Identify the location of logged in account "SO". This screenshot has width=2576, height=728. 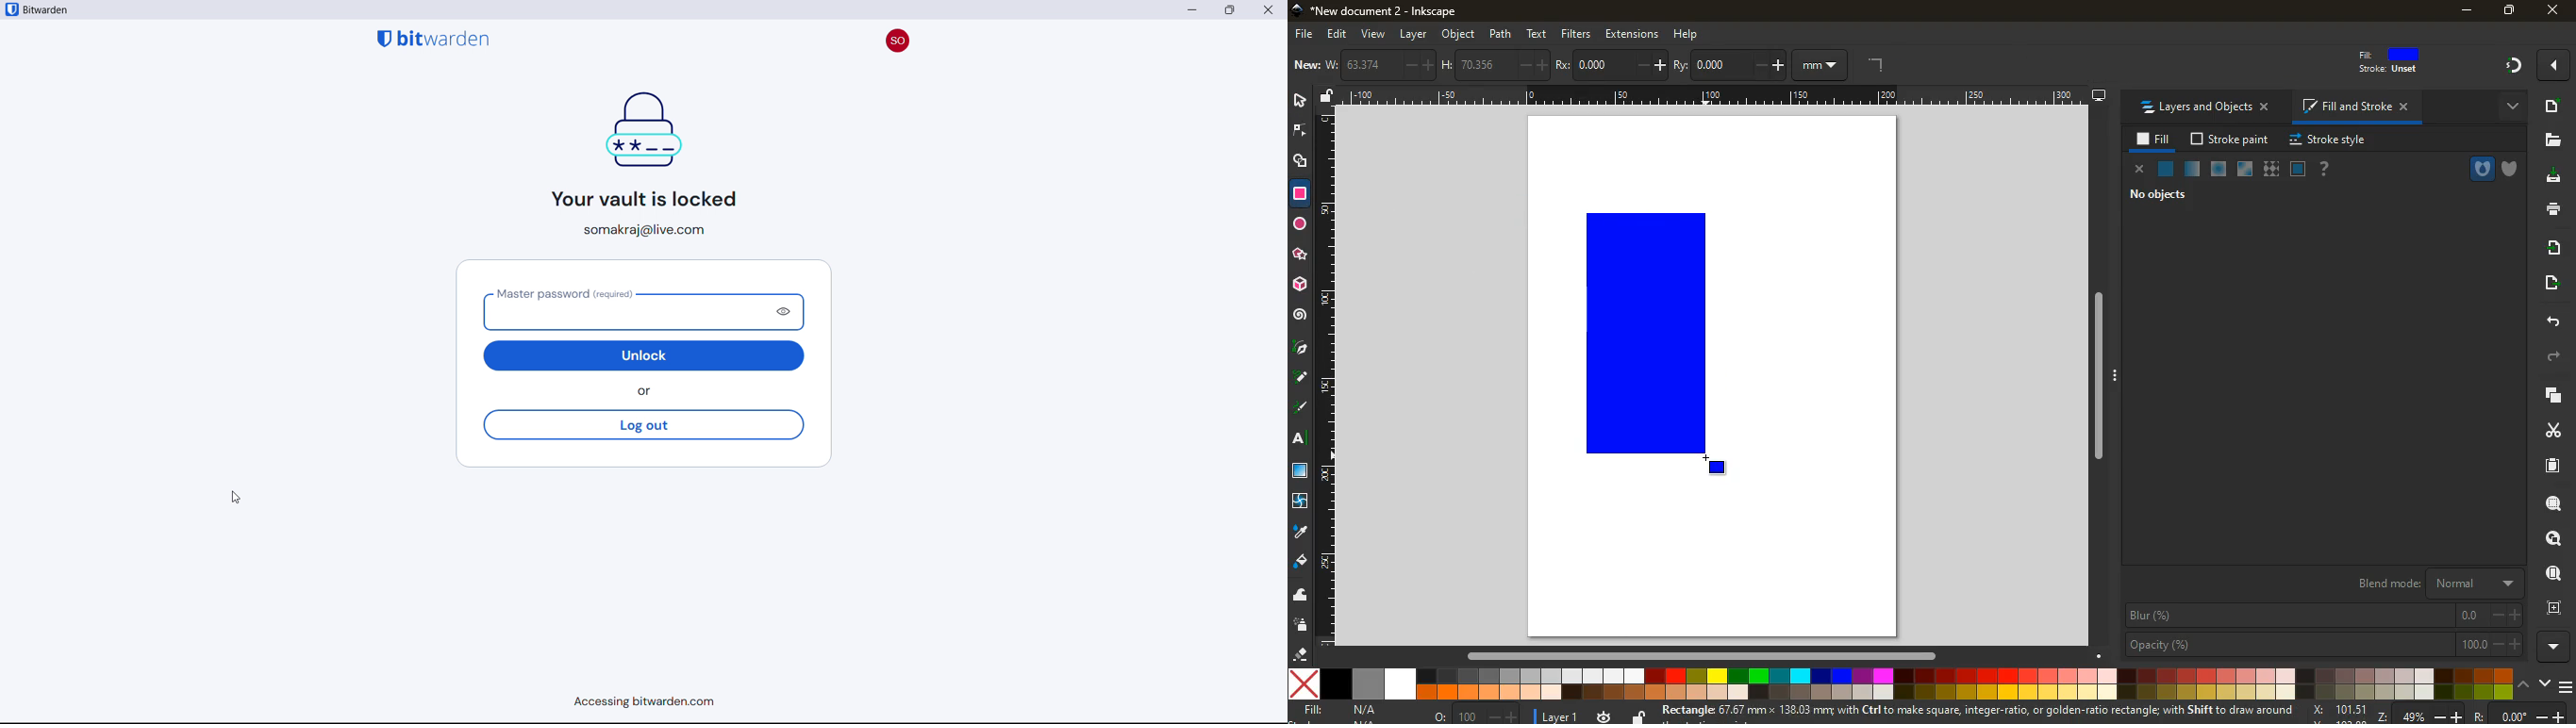
(897, 38).